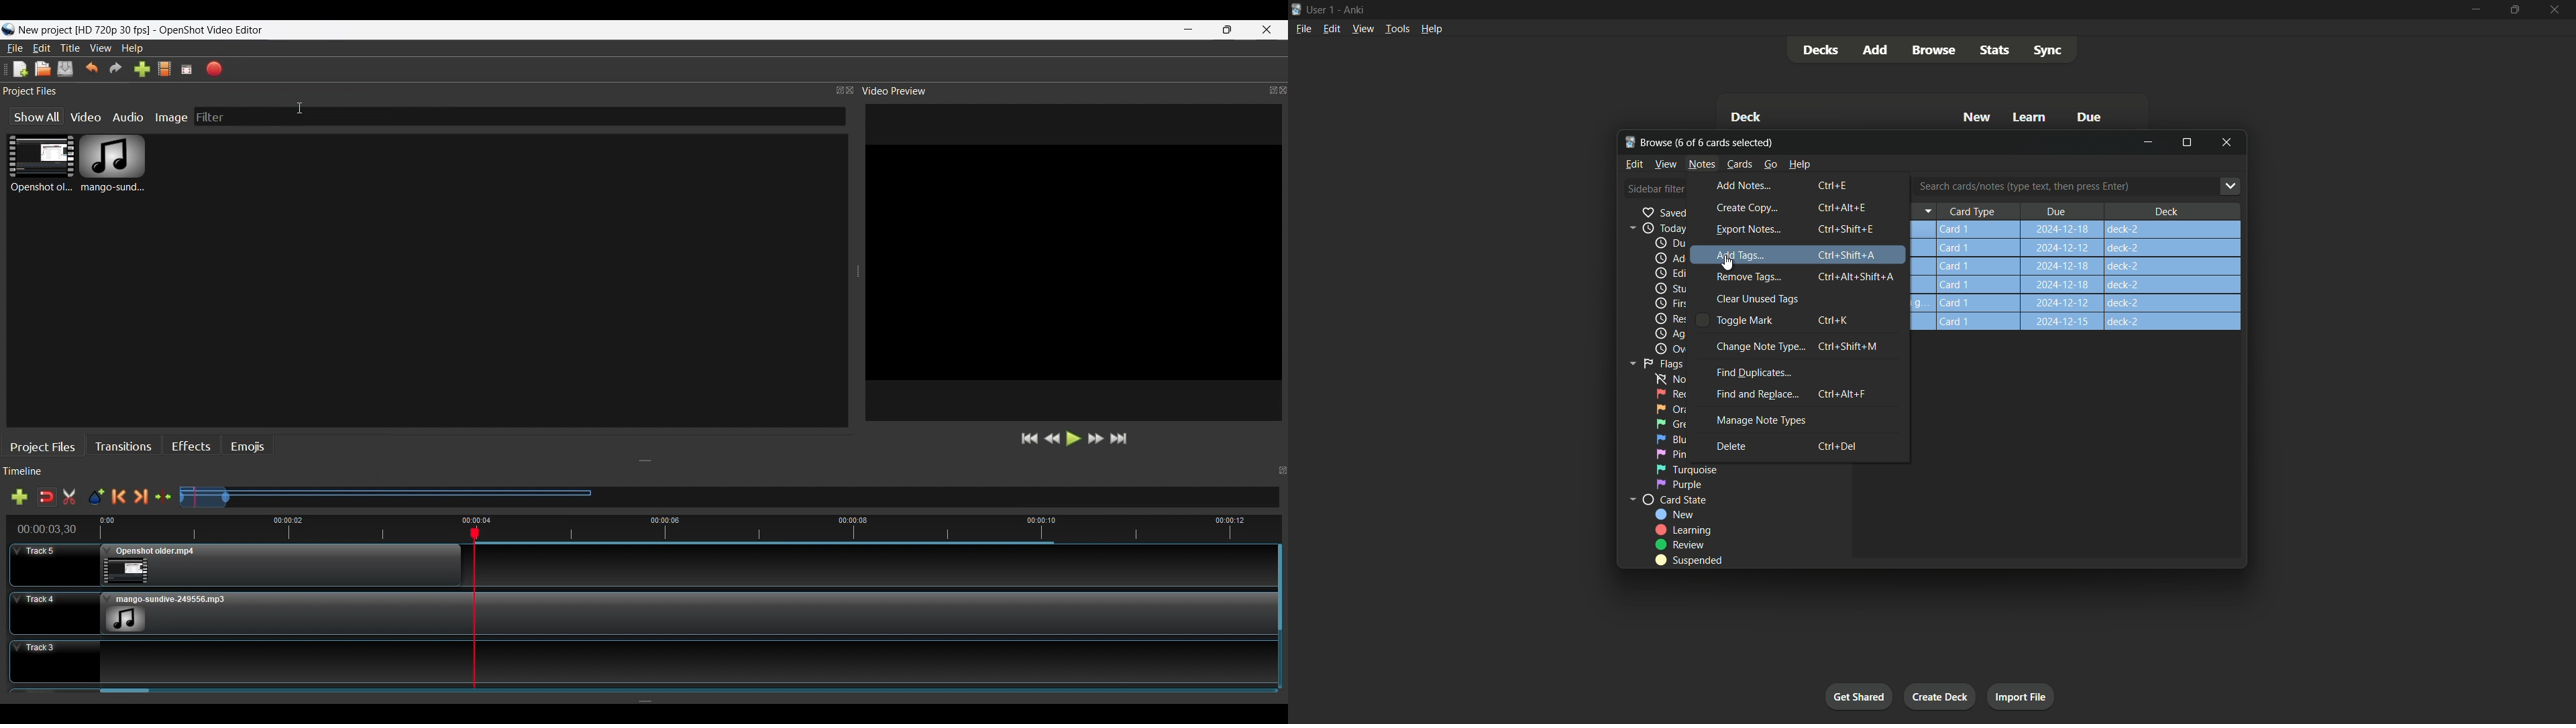 This screenshot has height=728, width=2576. Describe the element at coordinates (1666, 212) in the screenshot. I see `saved` at that location.